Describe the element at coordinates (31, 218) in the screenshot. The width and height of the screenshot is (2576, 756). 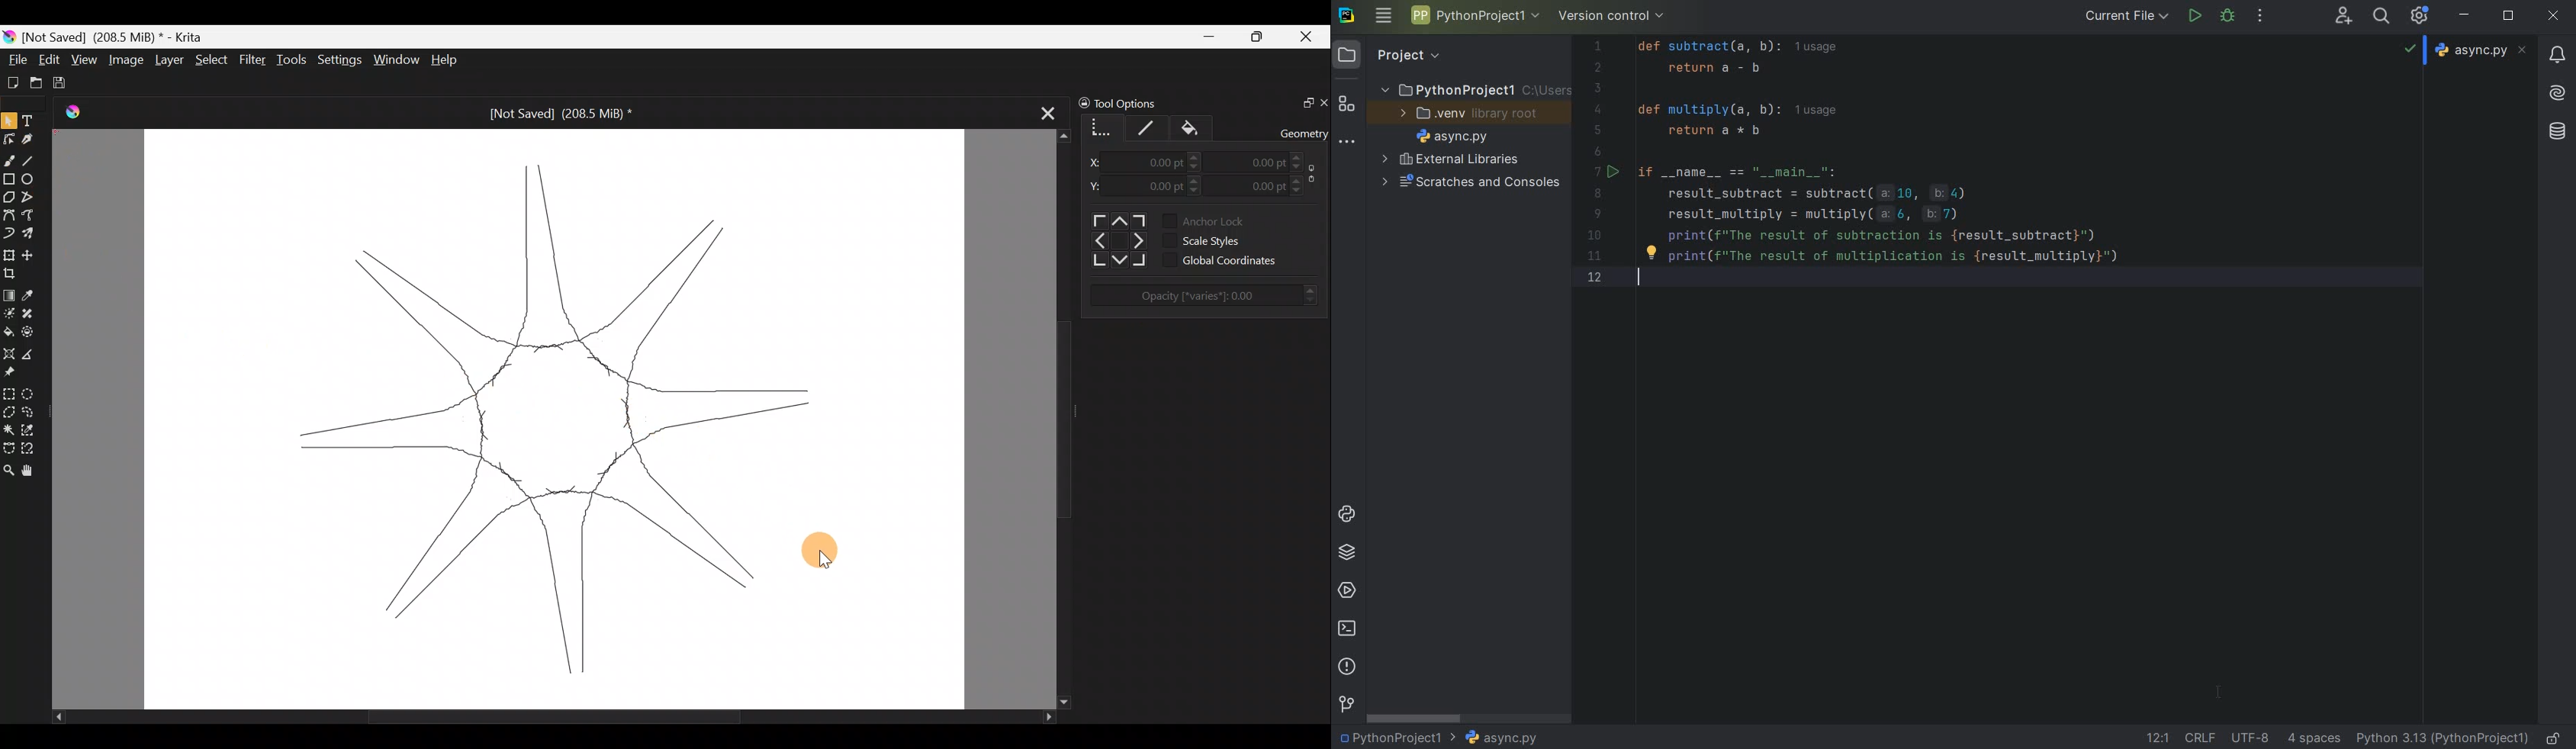
I see `Freehand path tool` at that location.